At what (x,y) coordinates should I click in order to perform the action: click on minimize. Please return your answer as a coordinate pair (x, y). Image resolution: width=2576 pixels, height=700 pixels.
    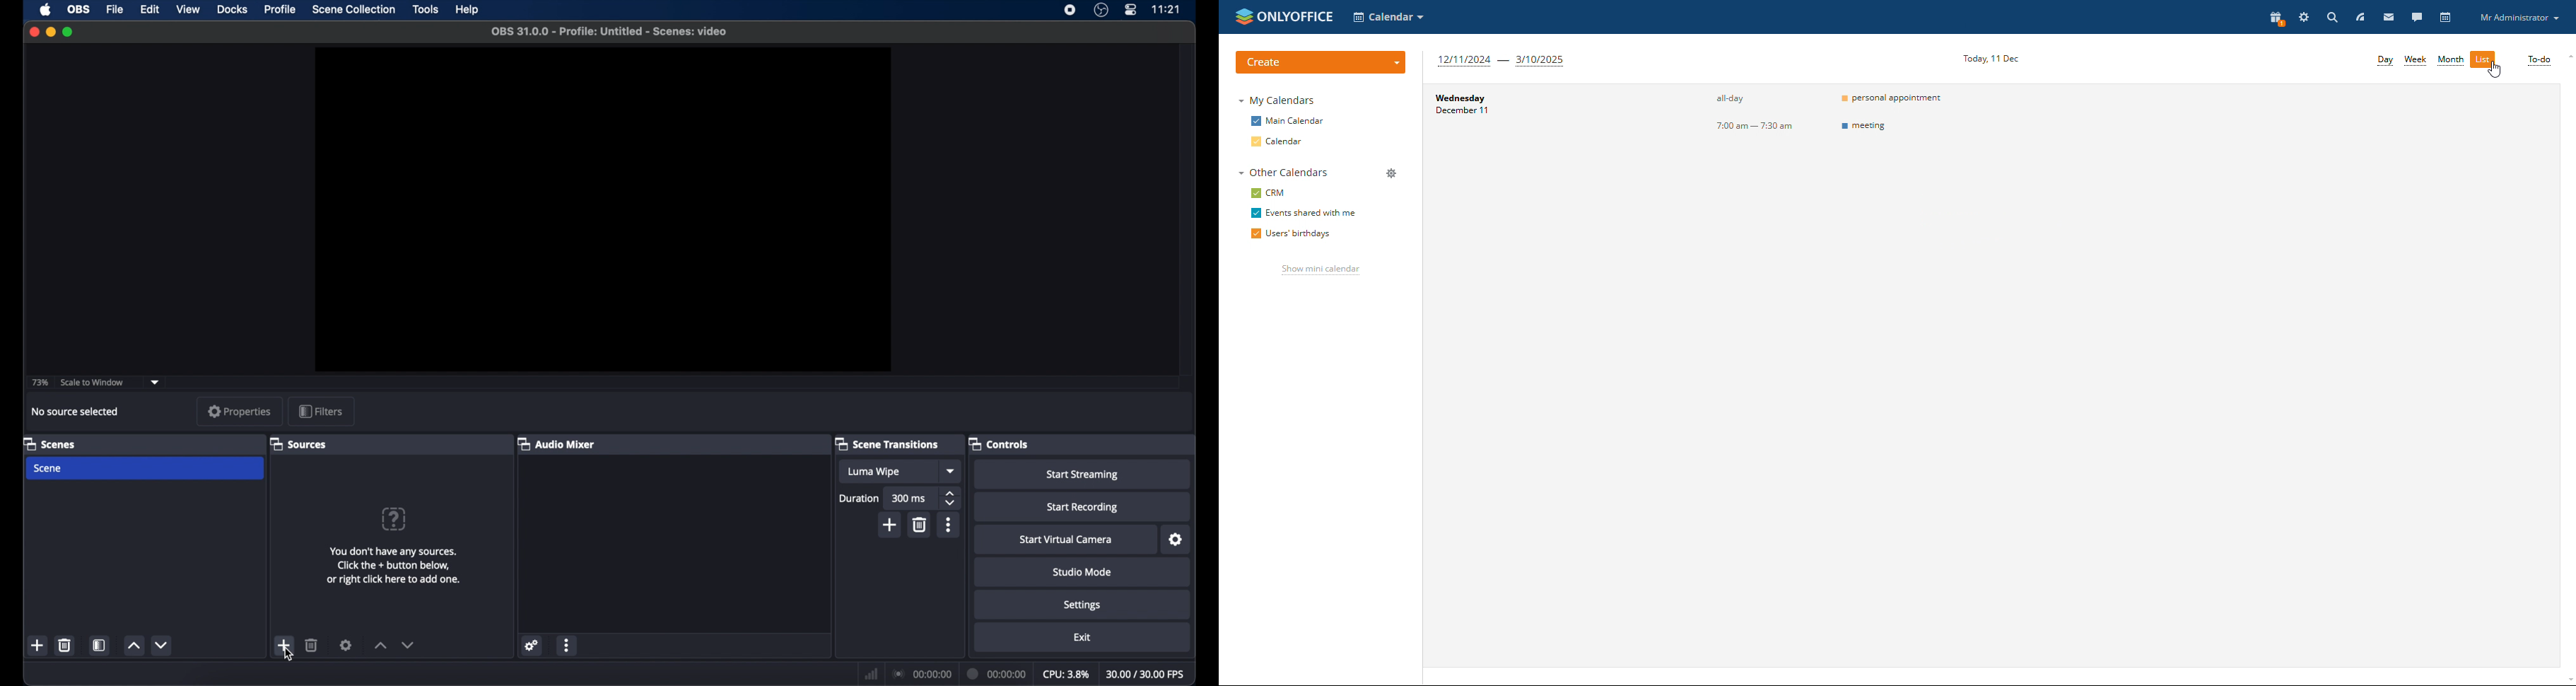
    Looking at the image, I should click on (50, 32).